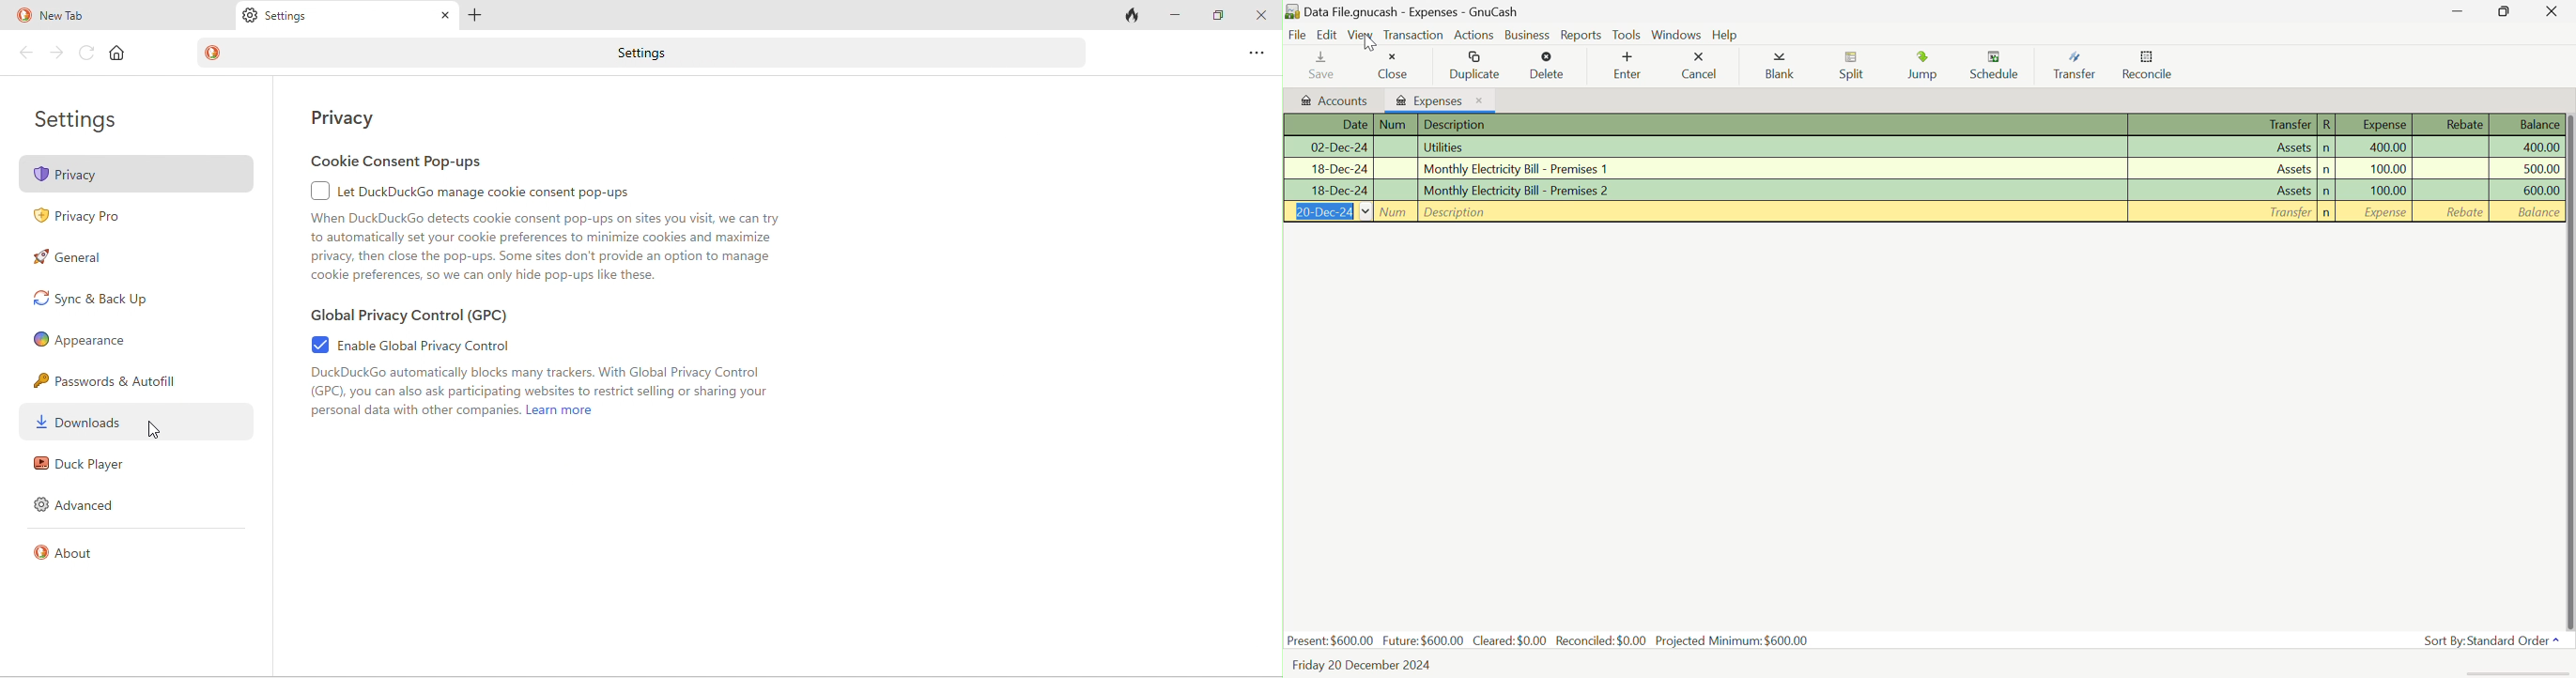 This screenshot has width=2576, height=700. I want to click on global privacy control, so click(415, 314).